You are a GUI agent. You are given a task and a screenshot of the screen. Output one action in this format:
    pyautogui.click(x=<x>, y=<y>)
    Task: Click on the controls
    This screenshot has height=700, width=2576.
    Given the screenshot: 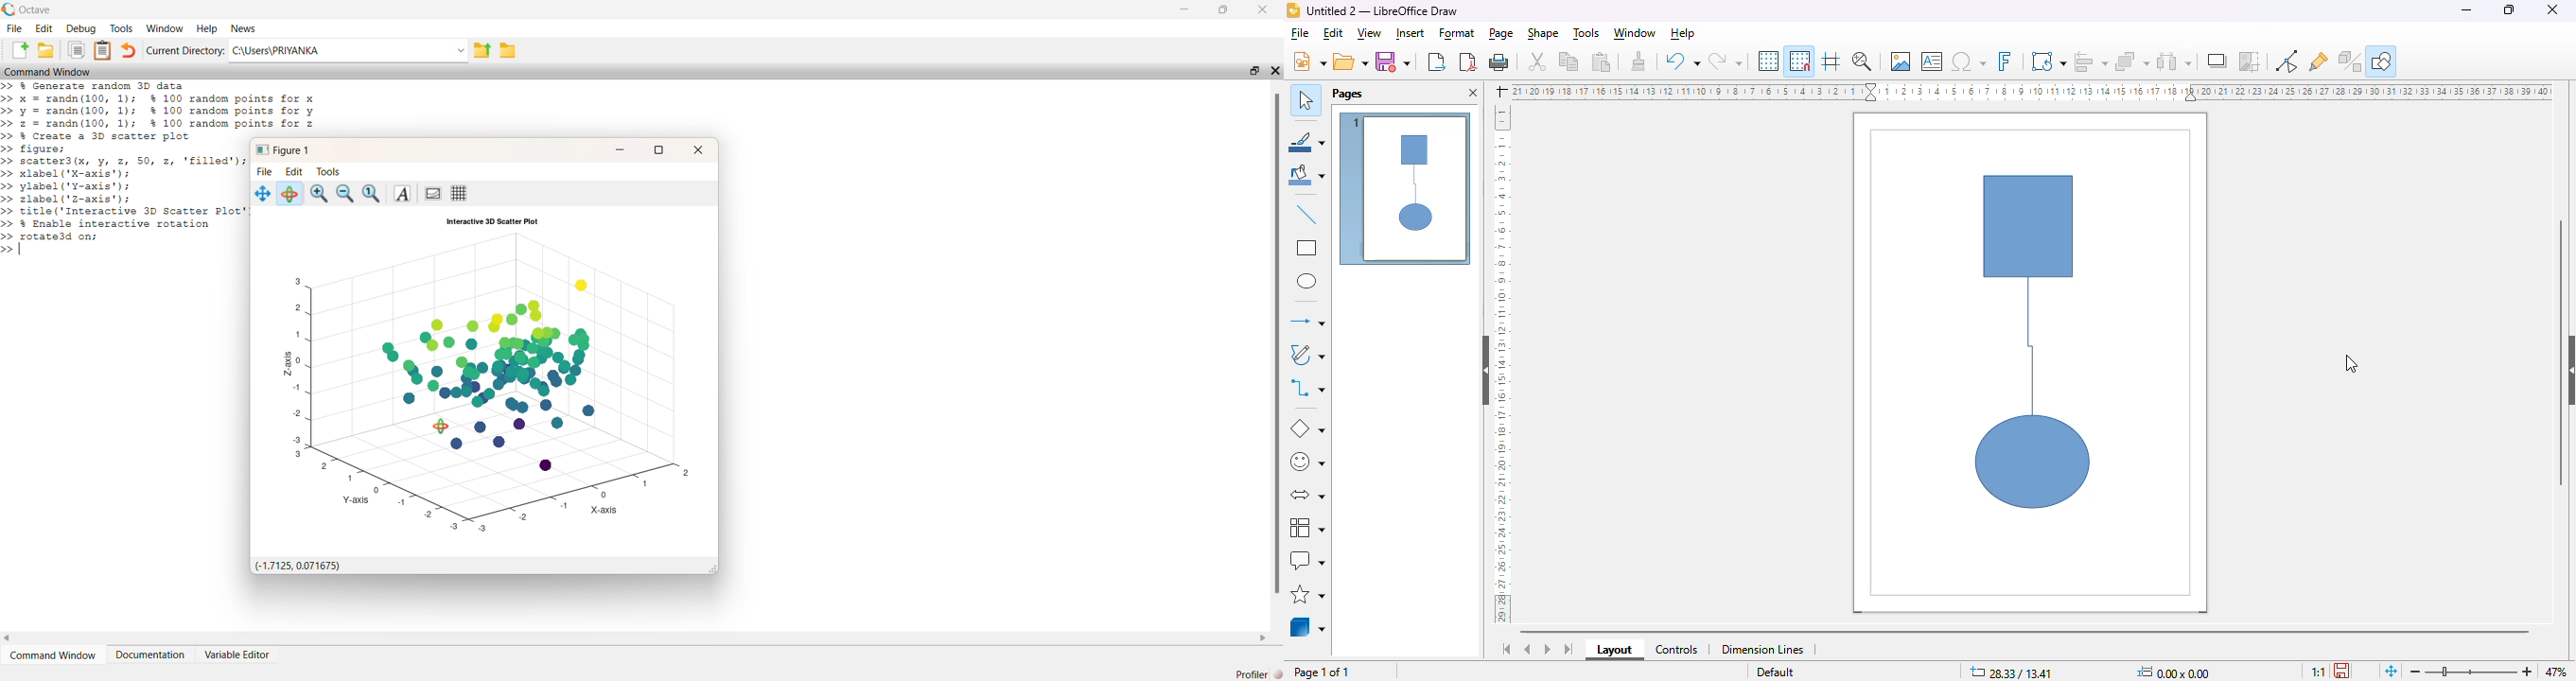 What is the action you would take?
    pyautogui.click(x=1677, y=650)
    